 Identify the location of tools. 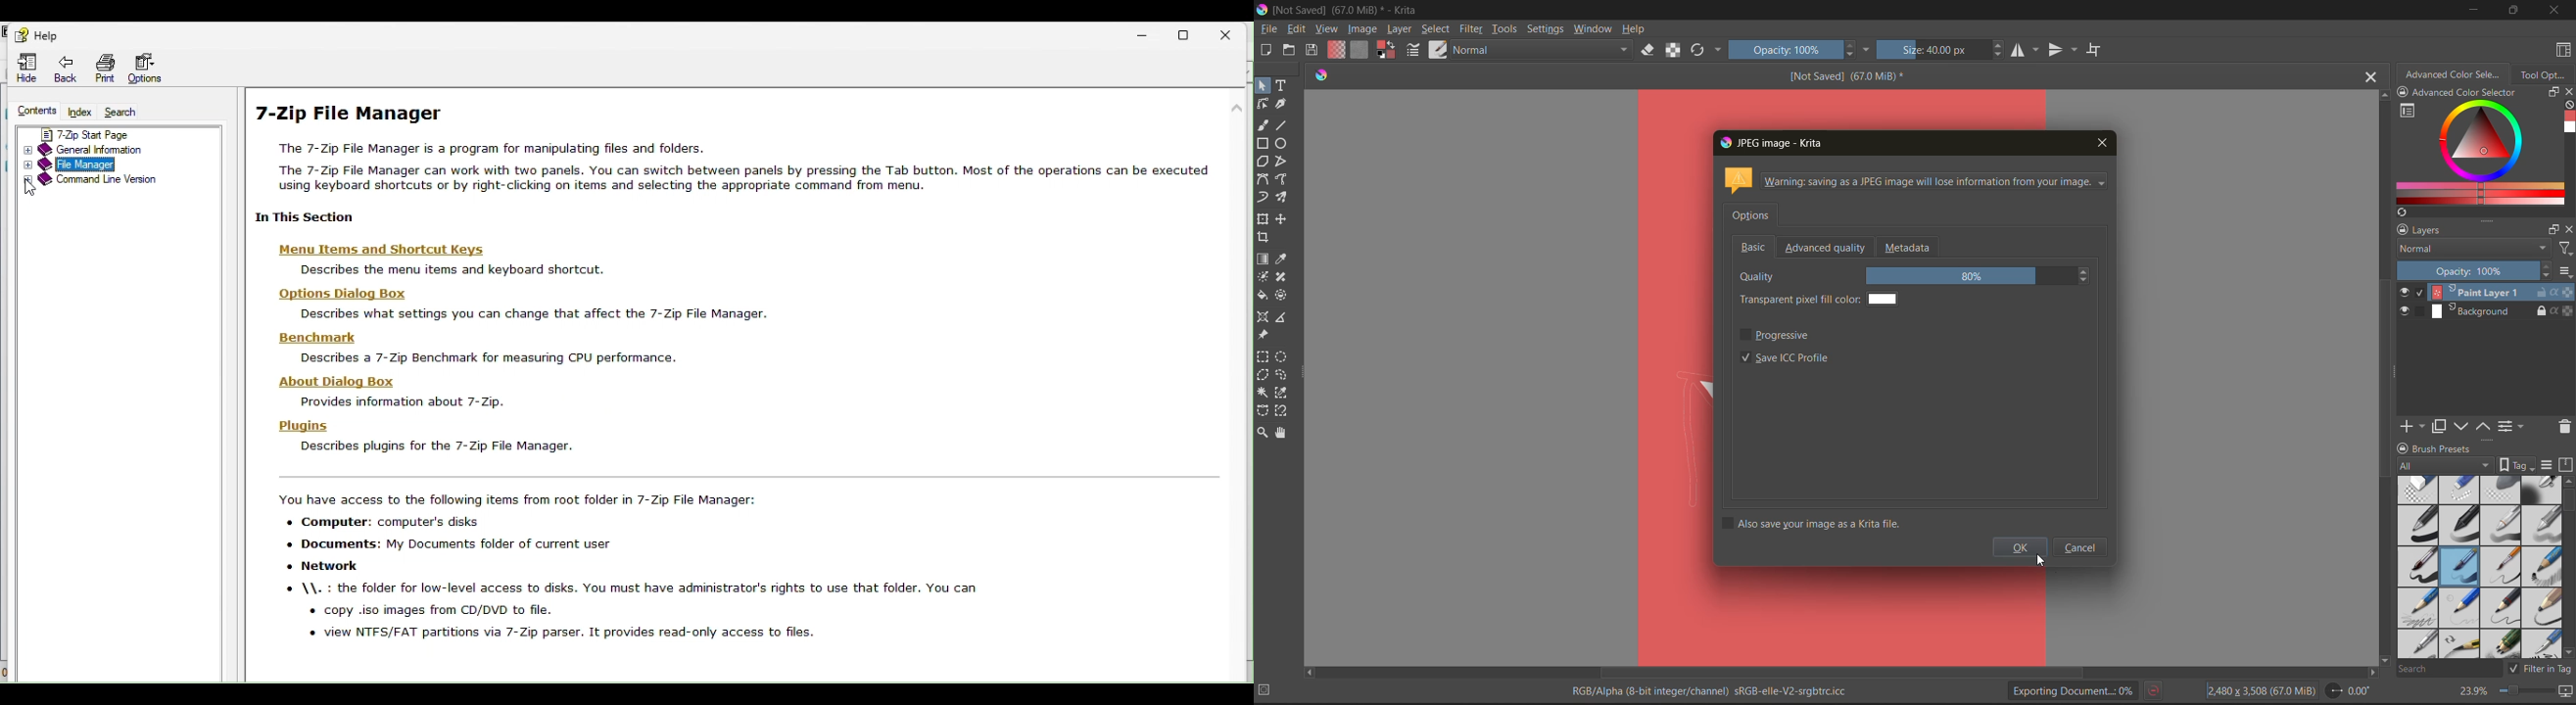
(1283, 375).